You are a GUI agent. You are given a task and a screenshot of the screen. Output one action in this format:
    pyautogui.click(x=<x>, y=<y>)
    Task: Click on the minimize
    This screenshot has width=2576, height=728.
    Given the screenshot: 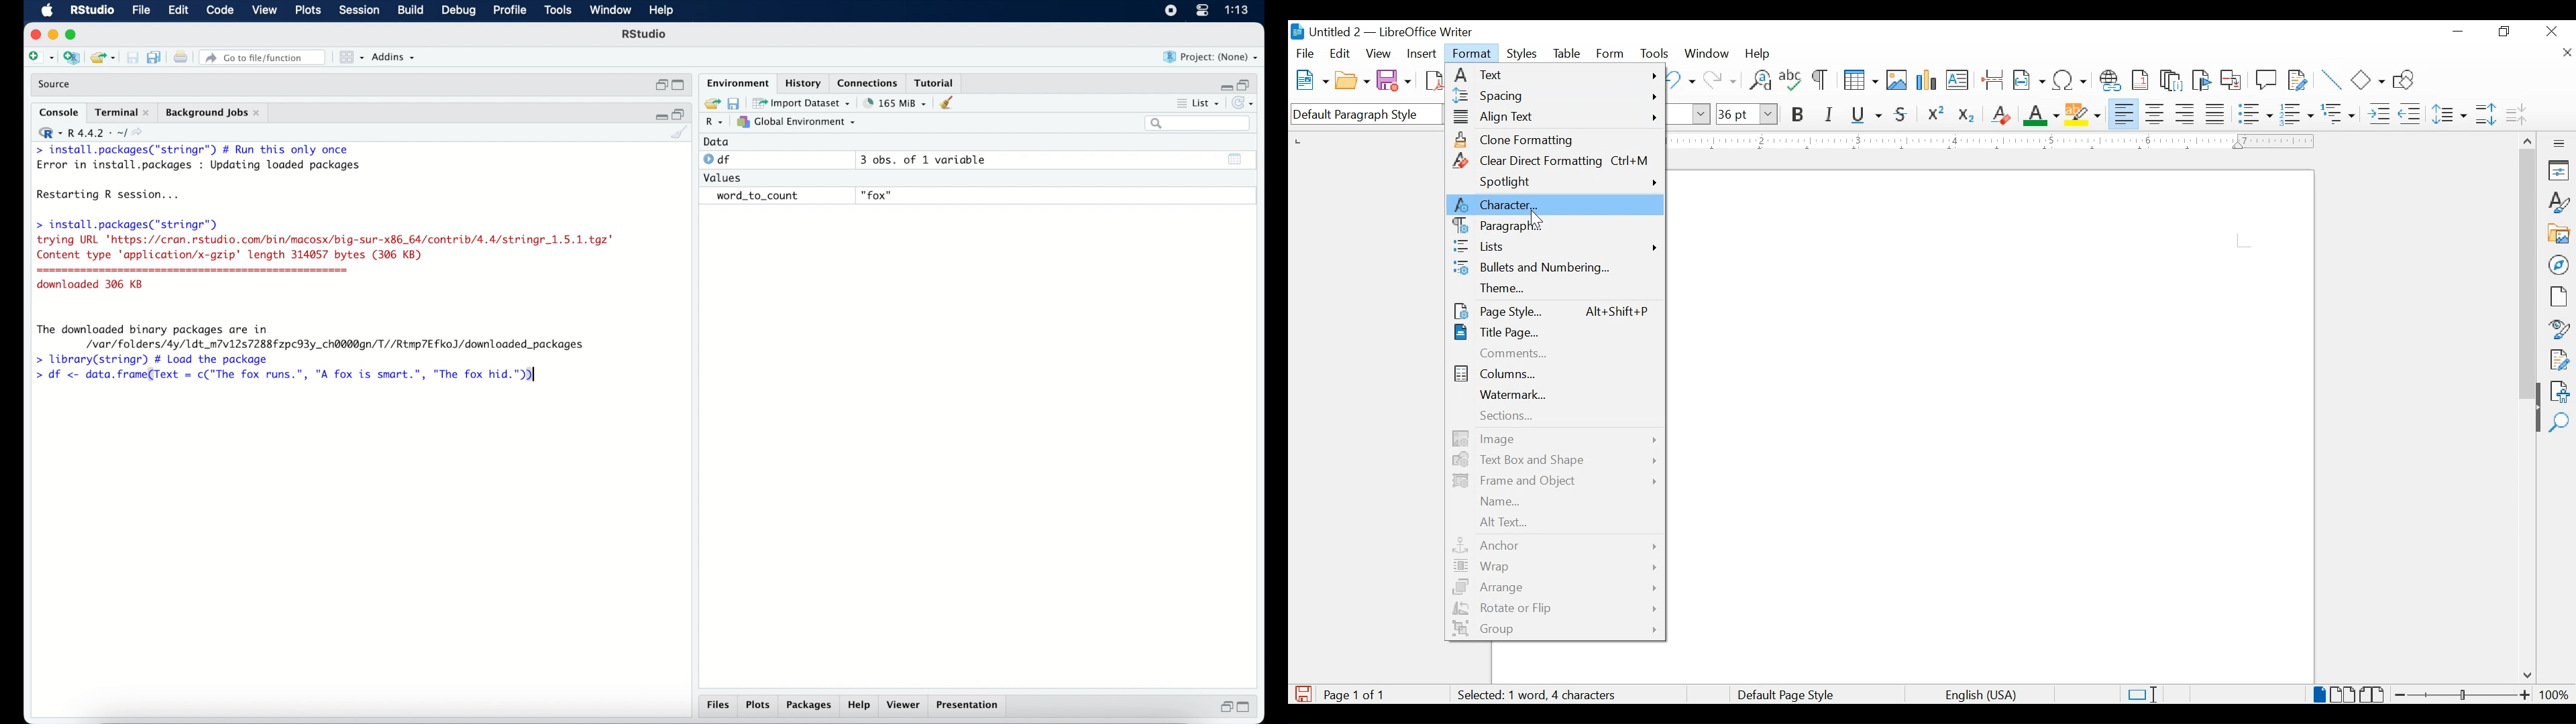 What is the action you would take?
    pyautogui.click(x=2459, y=32)
    